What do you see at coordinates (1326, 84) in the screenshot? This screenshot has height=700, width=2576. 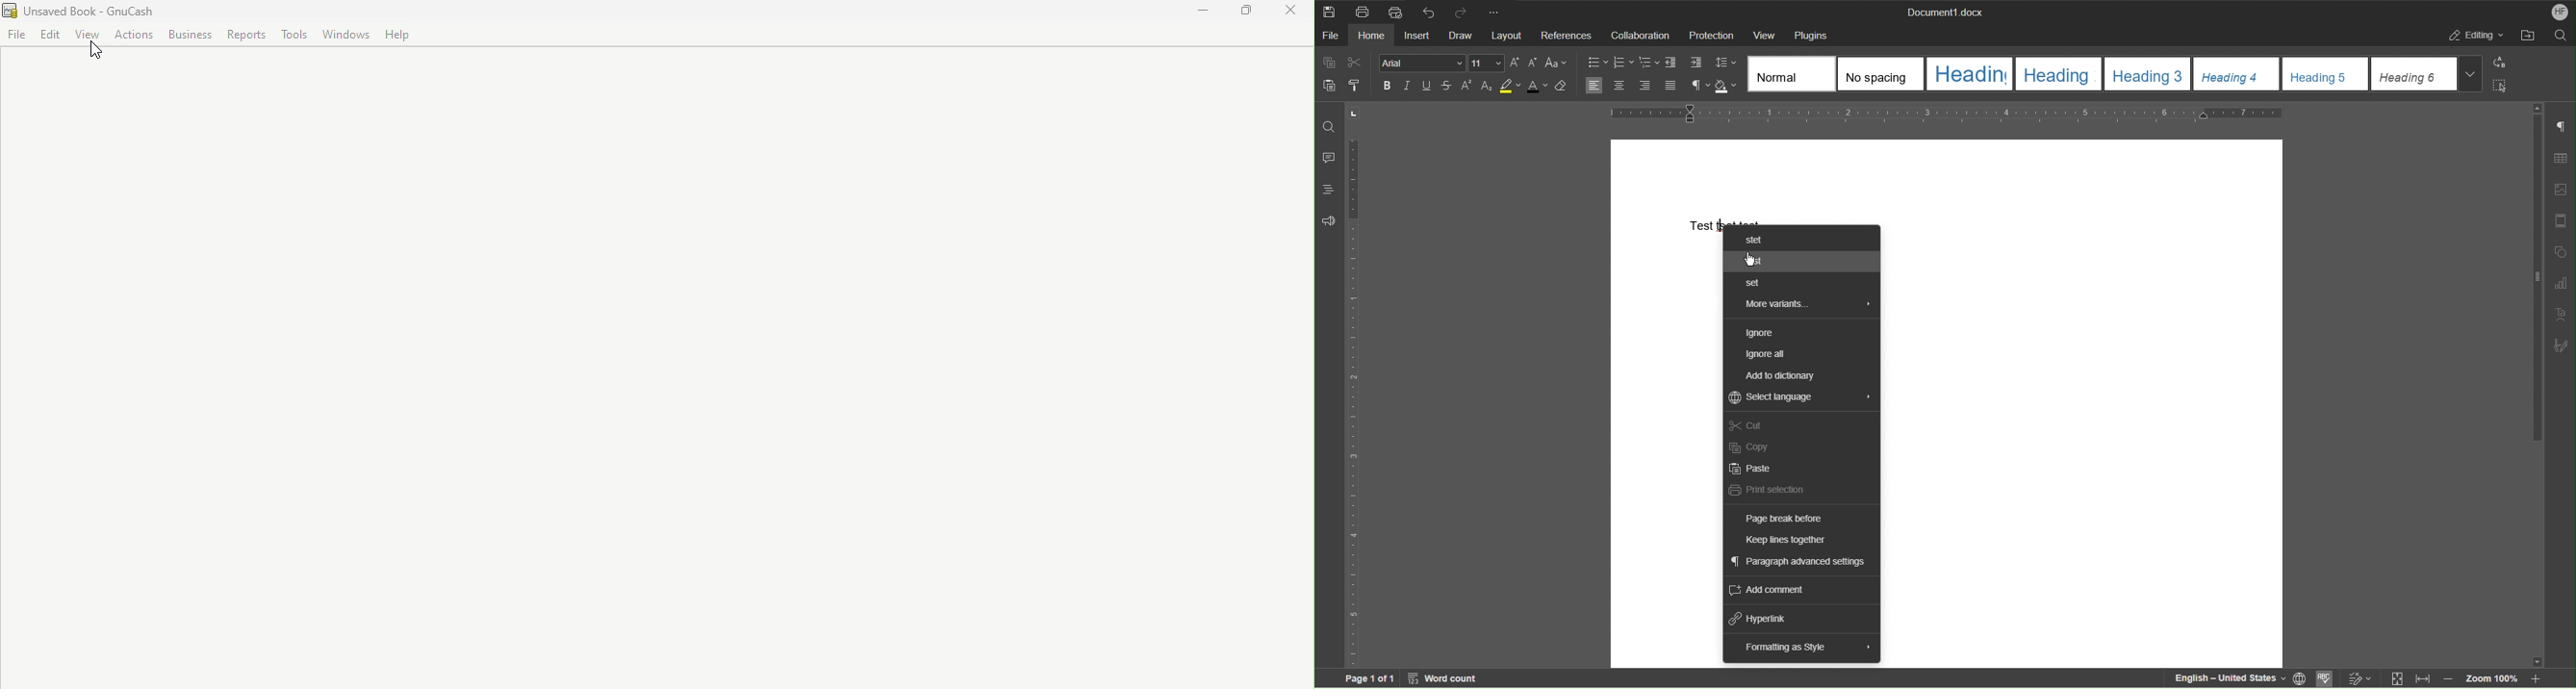 I see `Paste` at bounding box center [1326, 84].